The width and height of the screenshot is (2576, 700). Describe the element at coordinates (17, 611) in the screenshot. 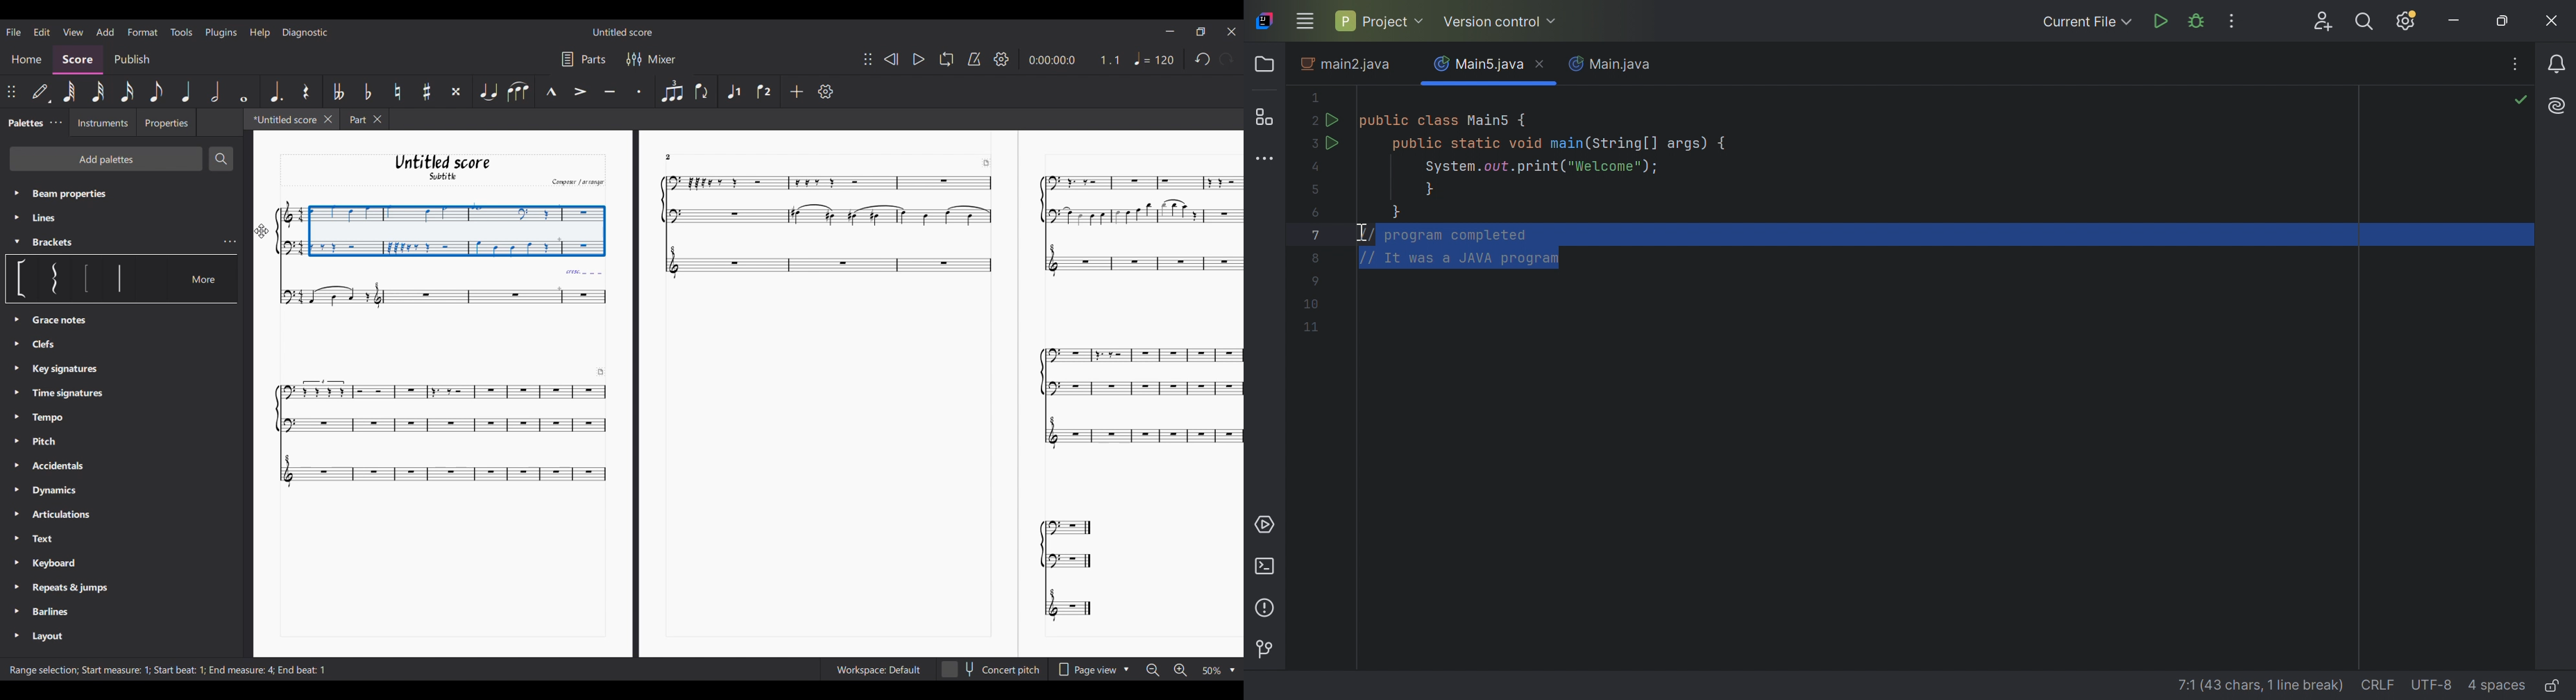

I see `` at that location.